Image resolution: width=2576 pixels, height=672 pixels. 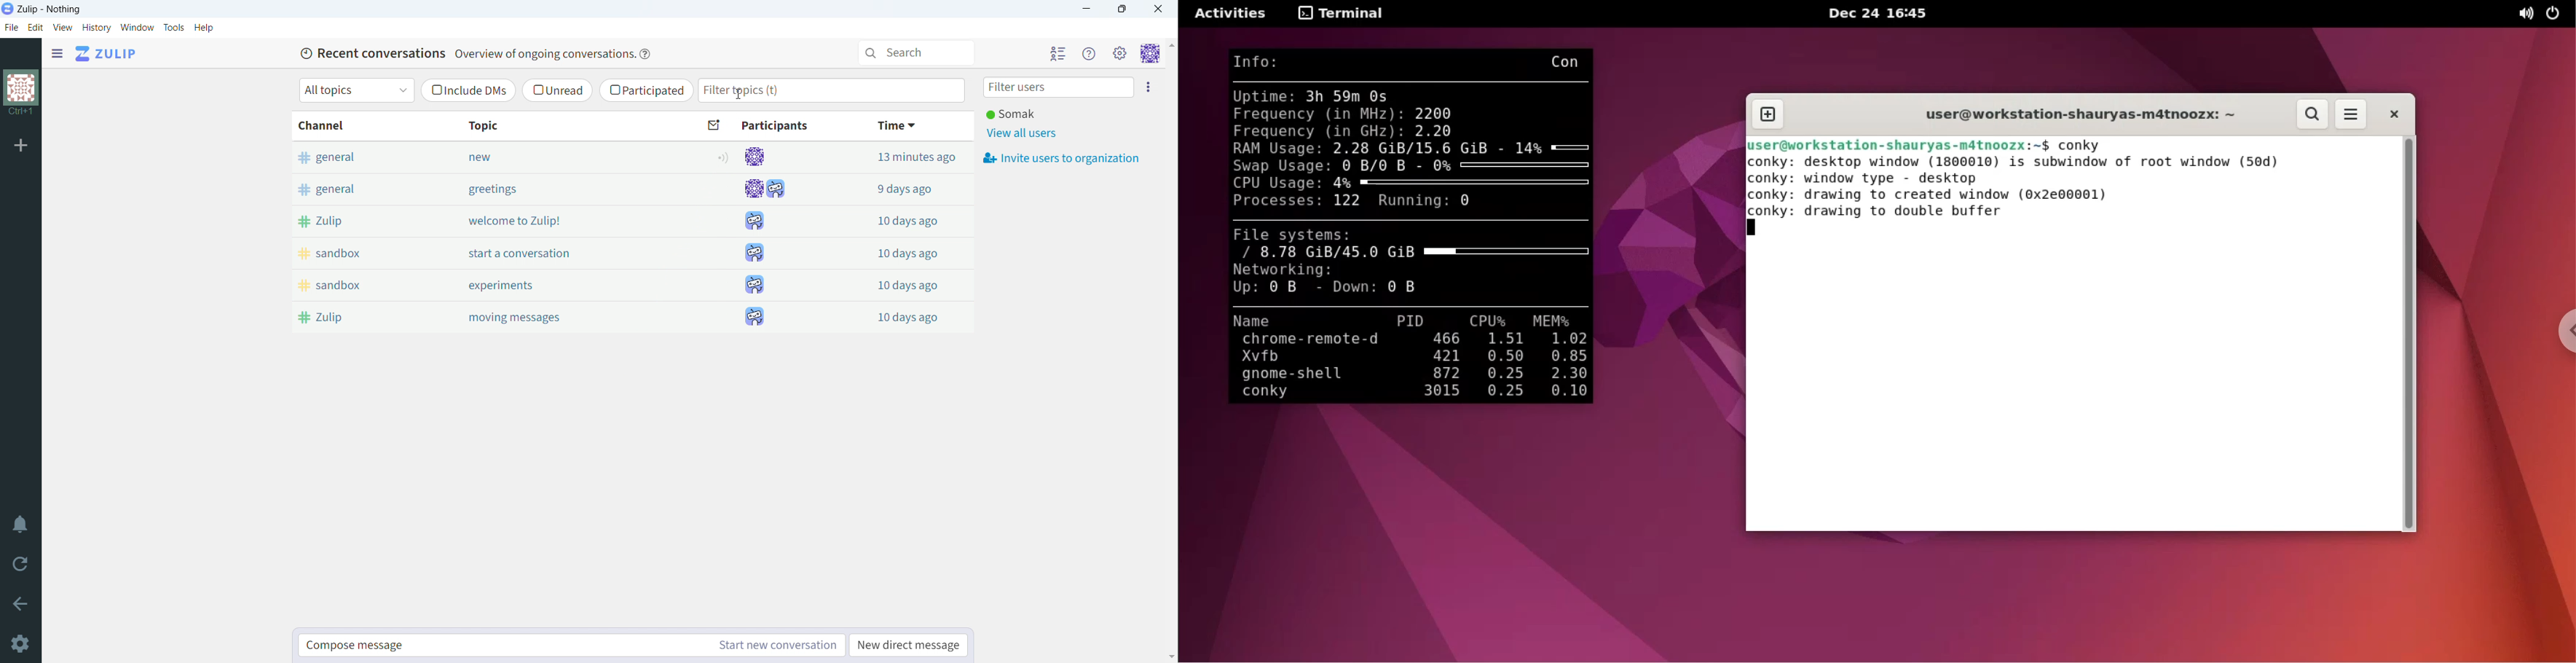 What do you see at coordinates (739, 94) in the screenshot?
I see `cursor` at bounding box center [739, 94].